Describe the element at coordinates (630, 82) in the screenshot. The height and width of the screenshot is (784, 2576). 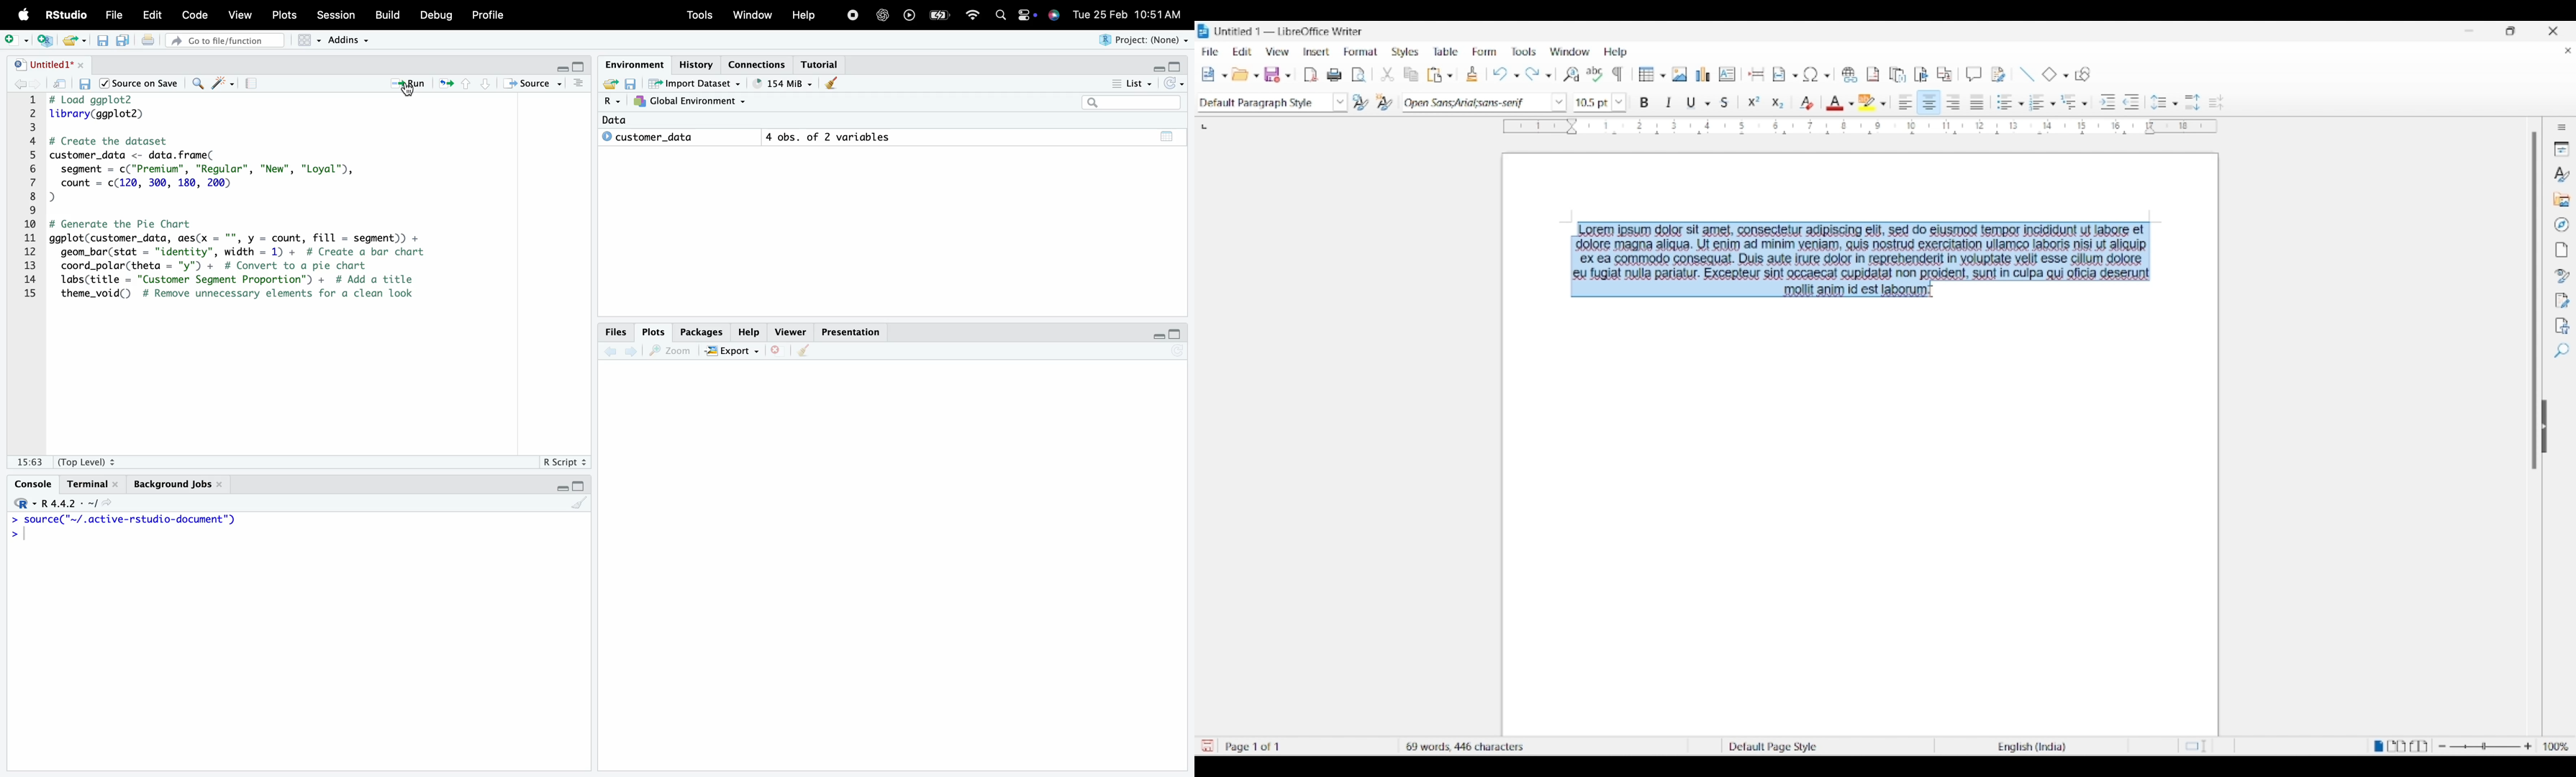
I see `save environment variables` at that location.